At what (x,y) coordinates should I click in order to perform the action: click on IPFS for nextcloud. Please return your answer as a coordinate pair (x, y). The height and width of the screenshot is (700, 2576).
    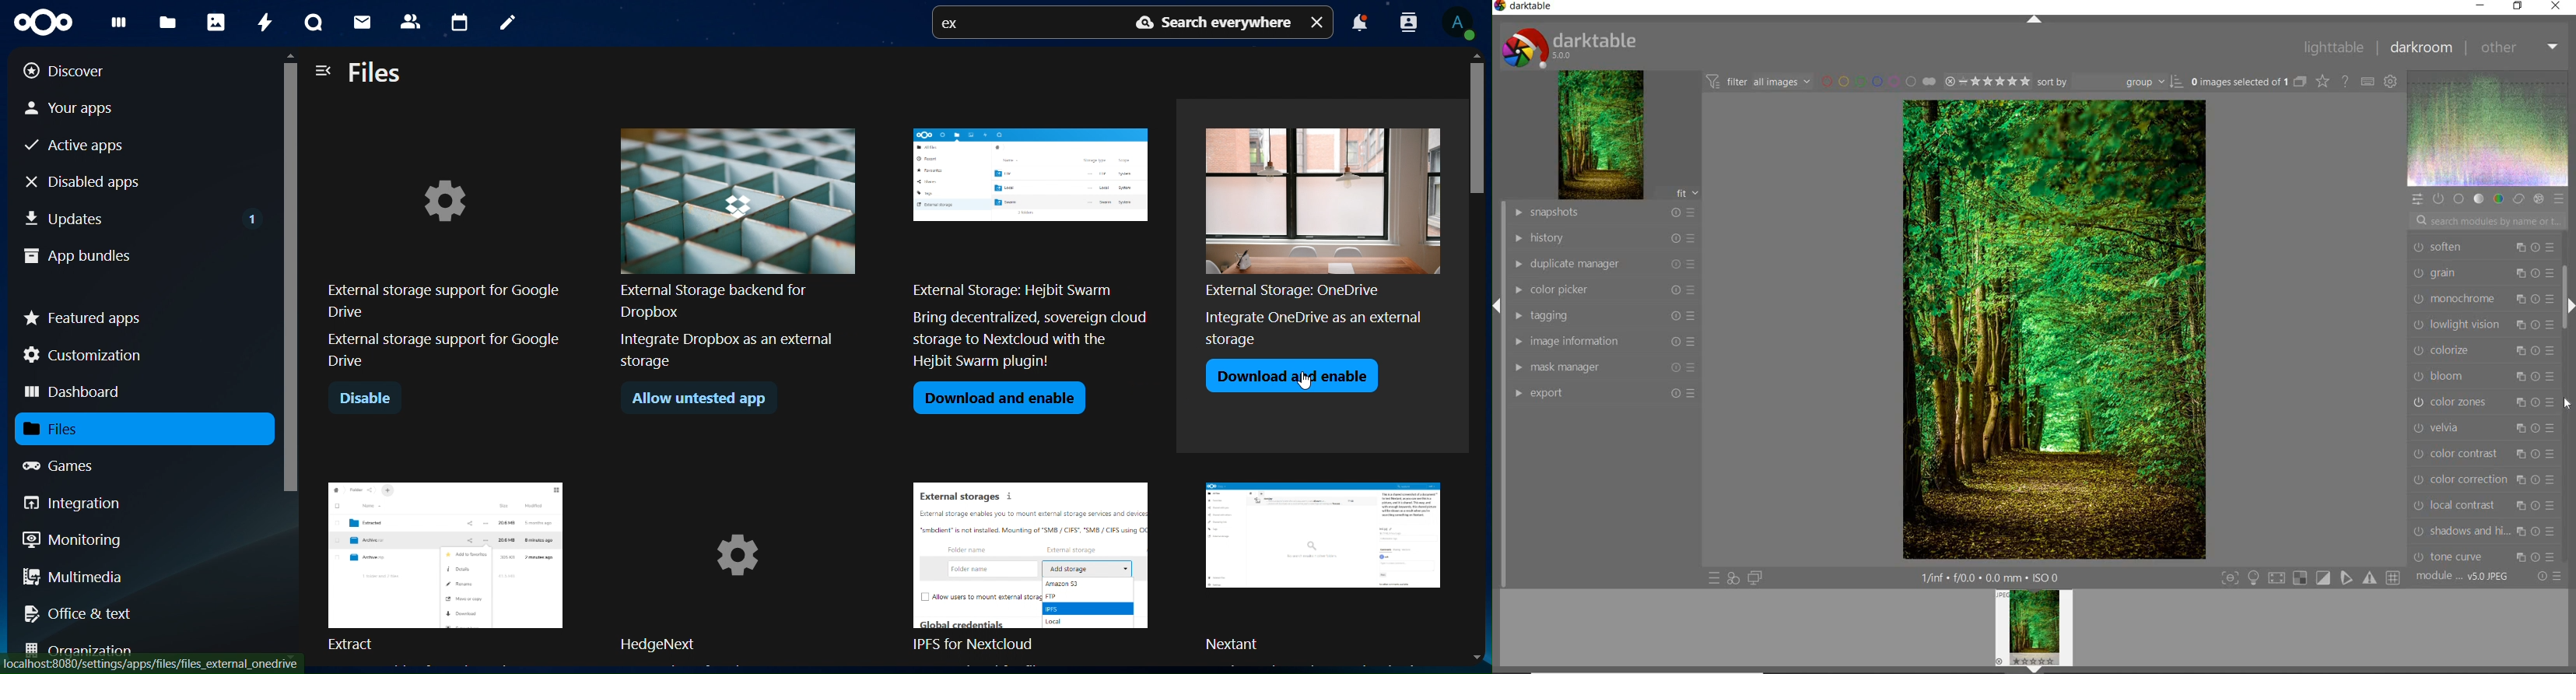
    Looking at the image, I should click on (1040, 569).